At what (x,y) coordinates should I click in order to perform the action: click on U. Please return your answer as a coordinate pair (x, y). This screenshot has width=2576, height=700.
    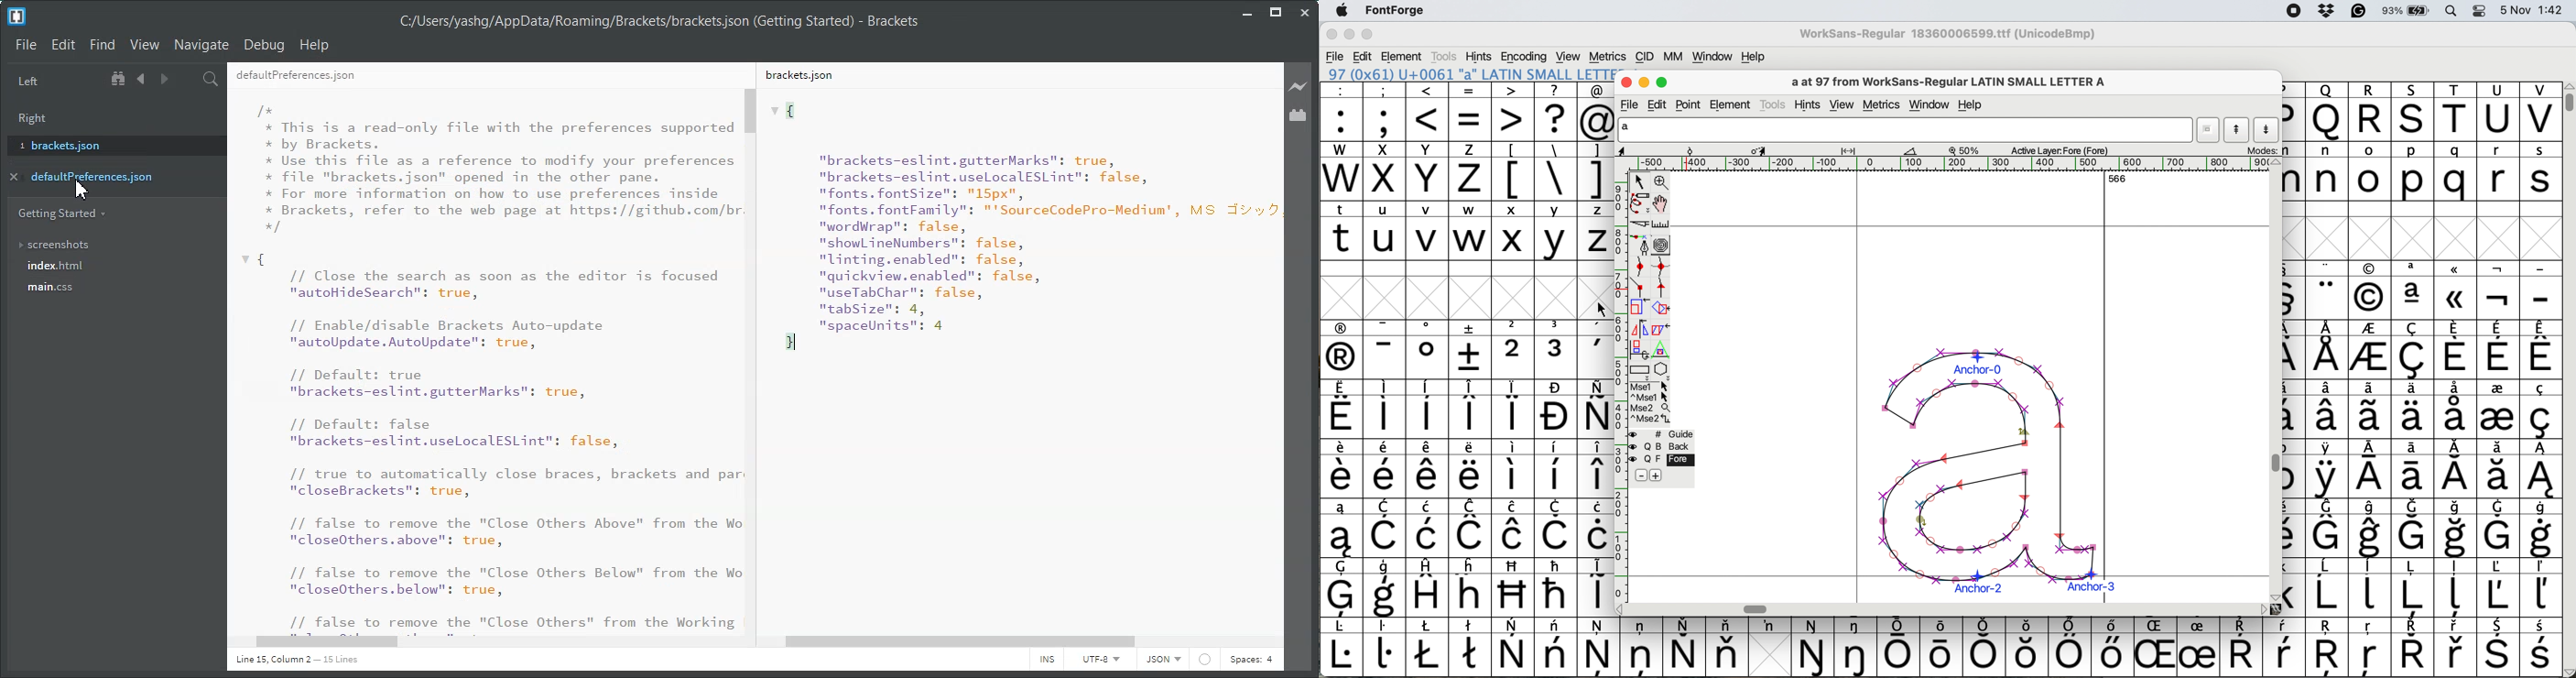
    Looking at the image, I should click on (2498, 112).